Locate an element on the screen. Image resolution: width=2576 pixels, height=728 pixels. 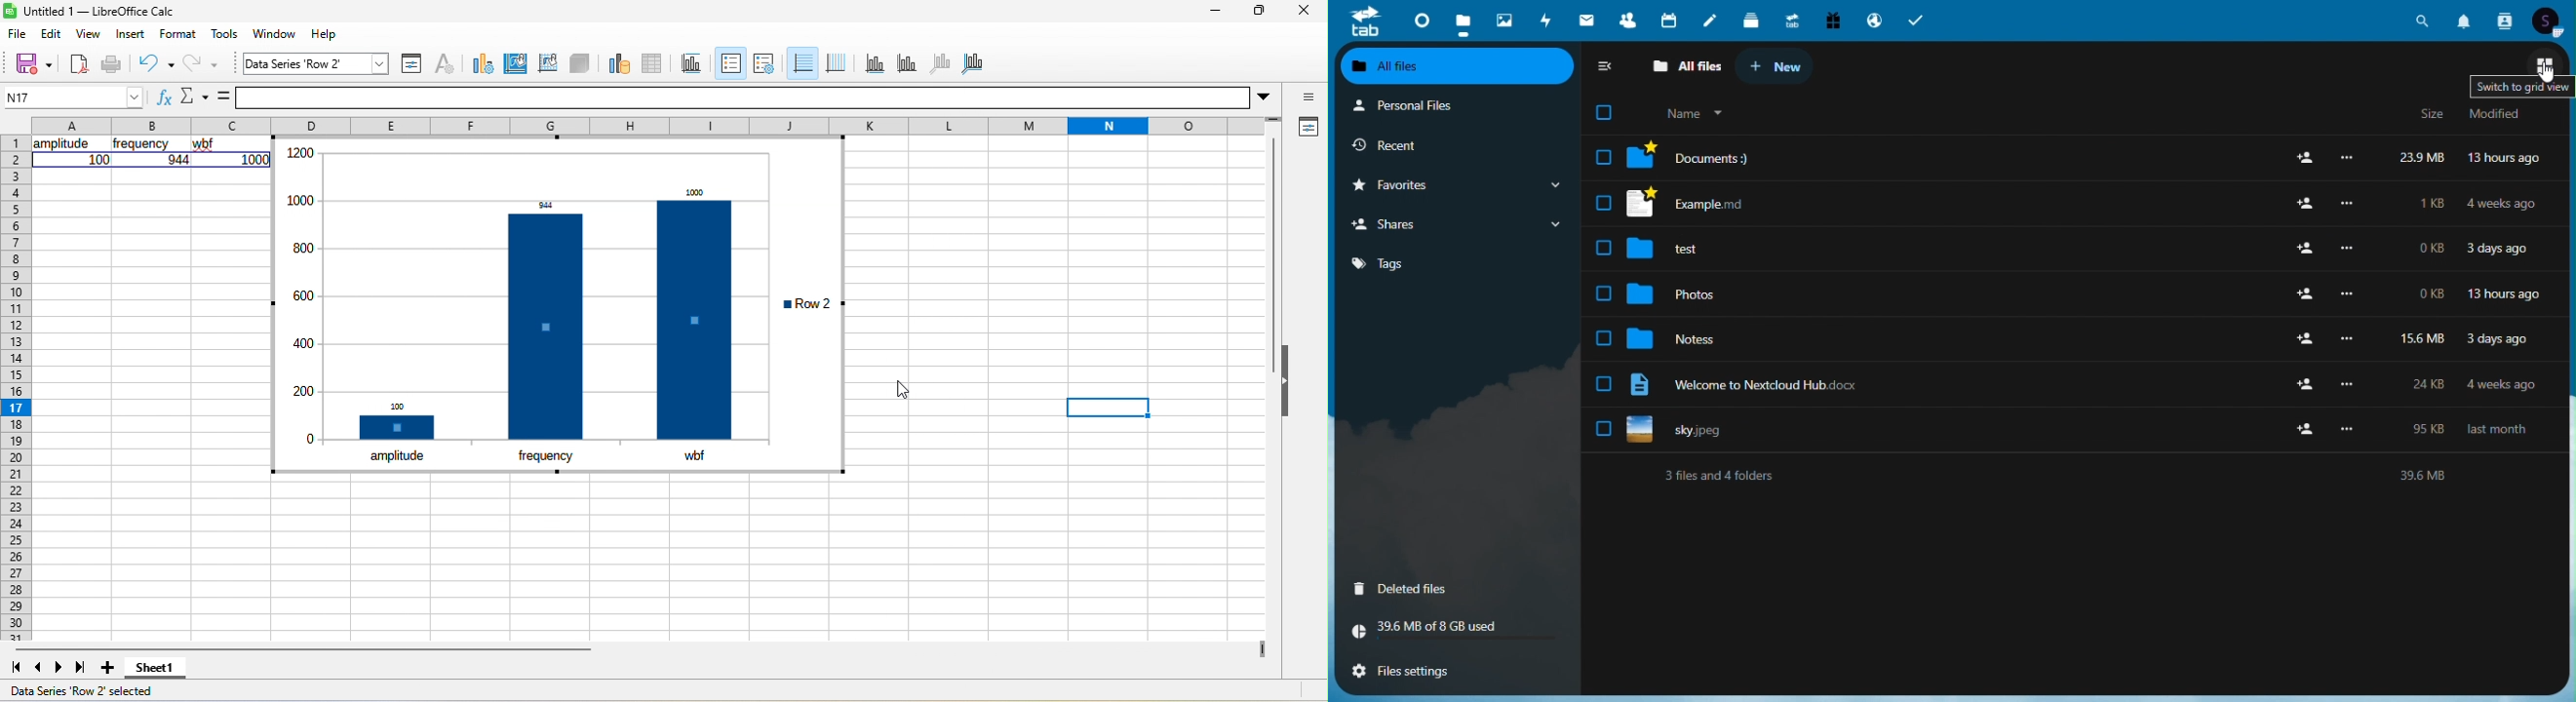
notes is located at coordinates (1694, 336).